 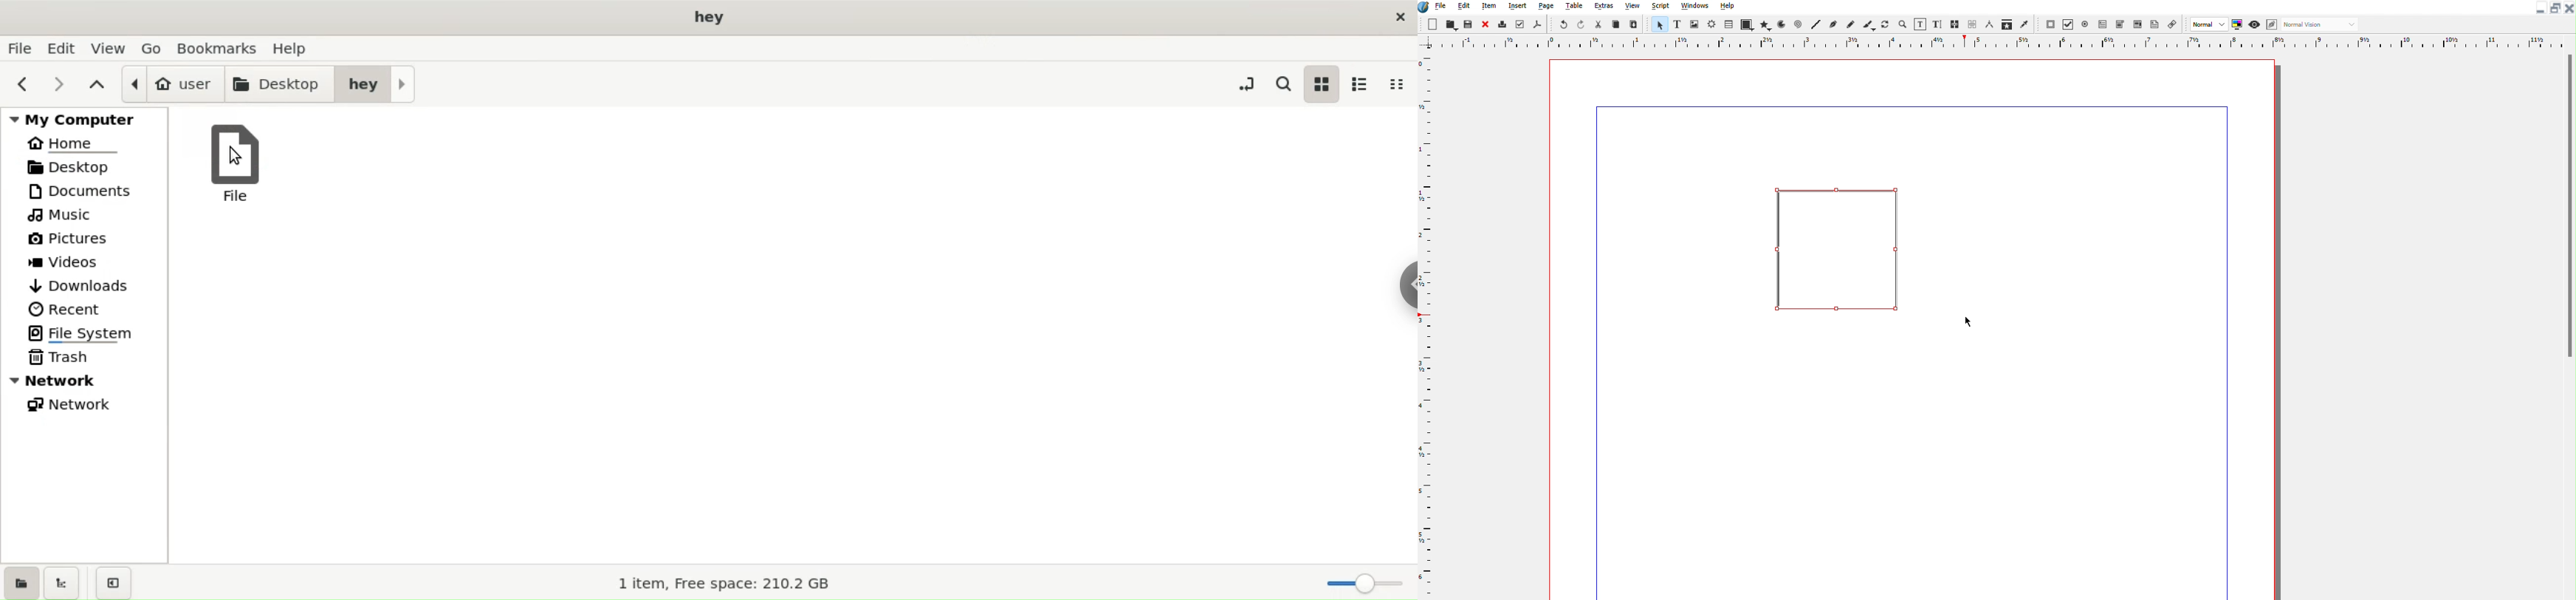 What do you see at coordinates (1902, 24) in the screenshot?
I see `Zoom In and Out` at bounding box center [1902, 24].